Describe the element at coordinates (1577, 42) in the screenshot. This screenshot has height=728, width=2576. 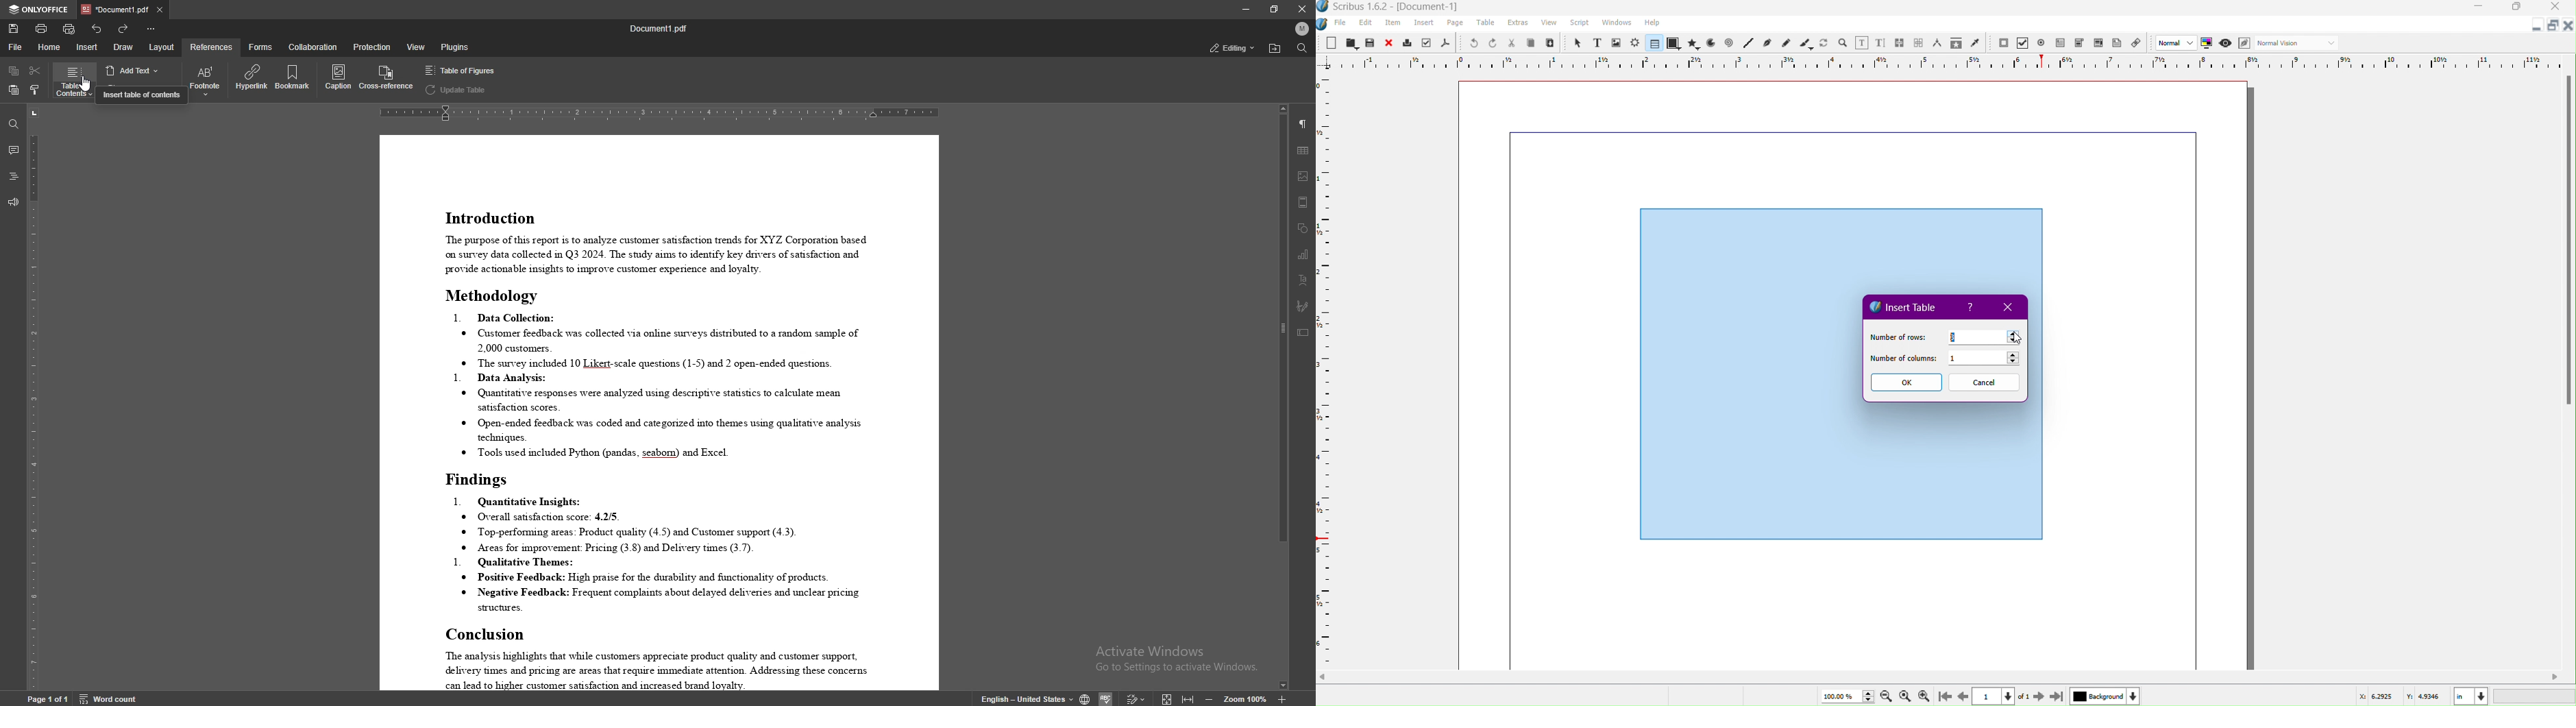
I see `Select Item` at that location.